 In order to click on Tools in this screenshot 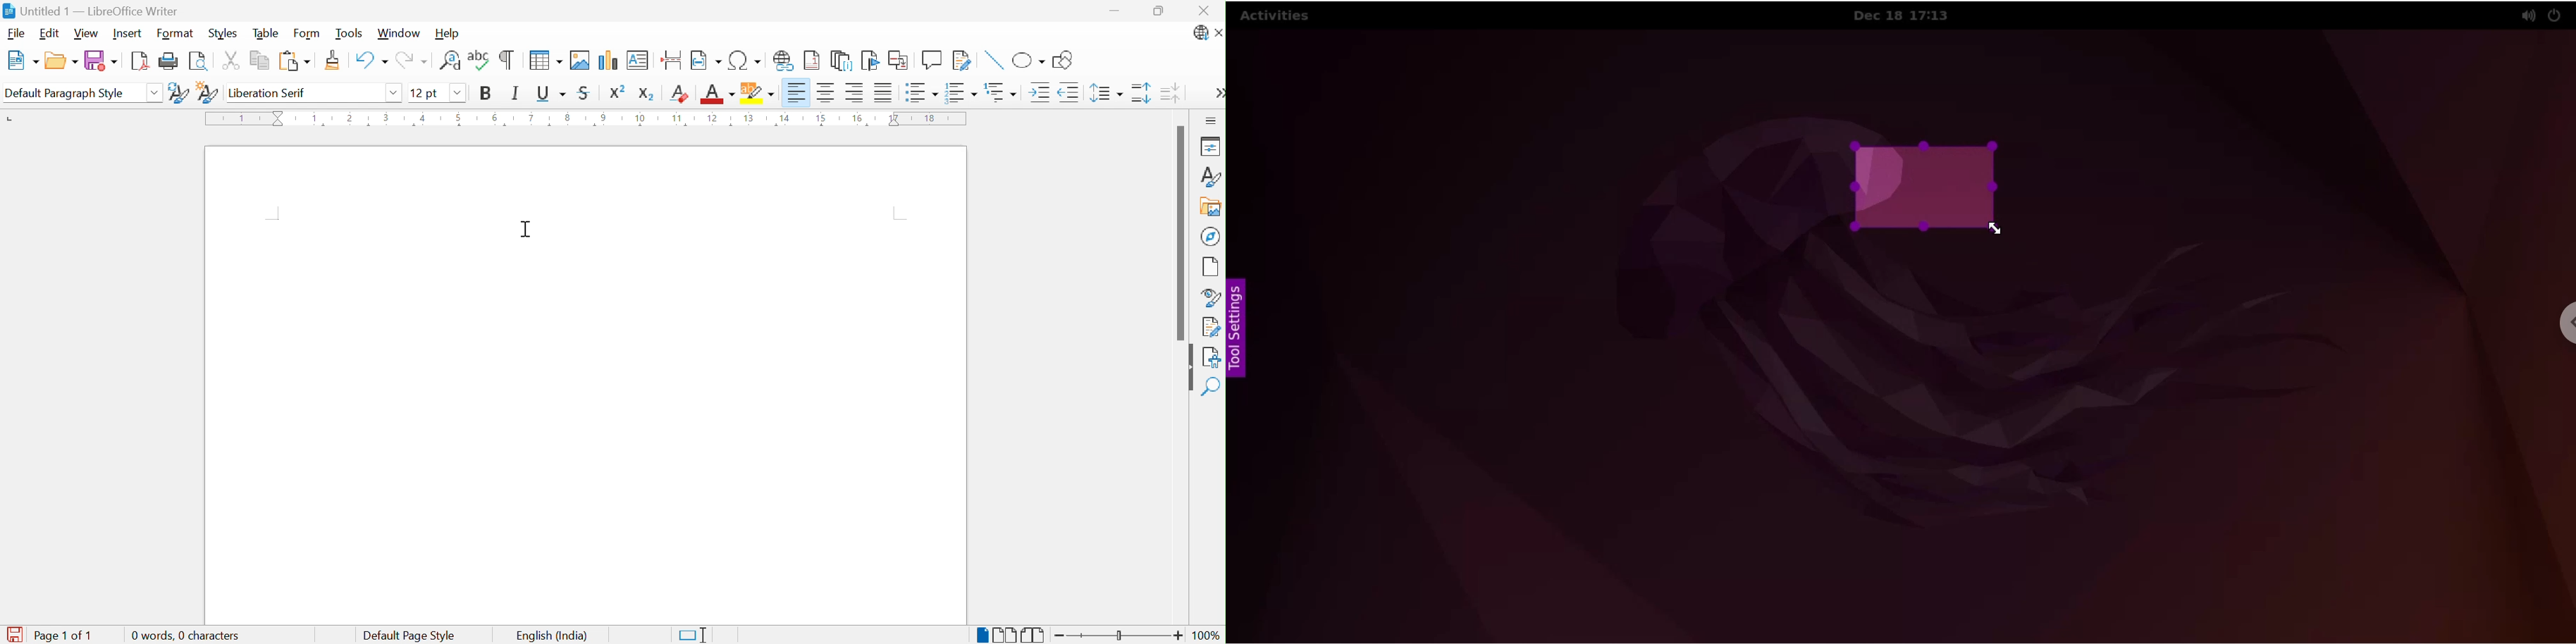, I will do `click(348, 33)`.